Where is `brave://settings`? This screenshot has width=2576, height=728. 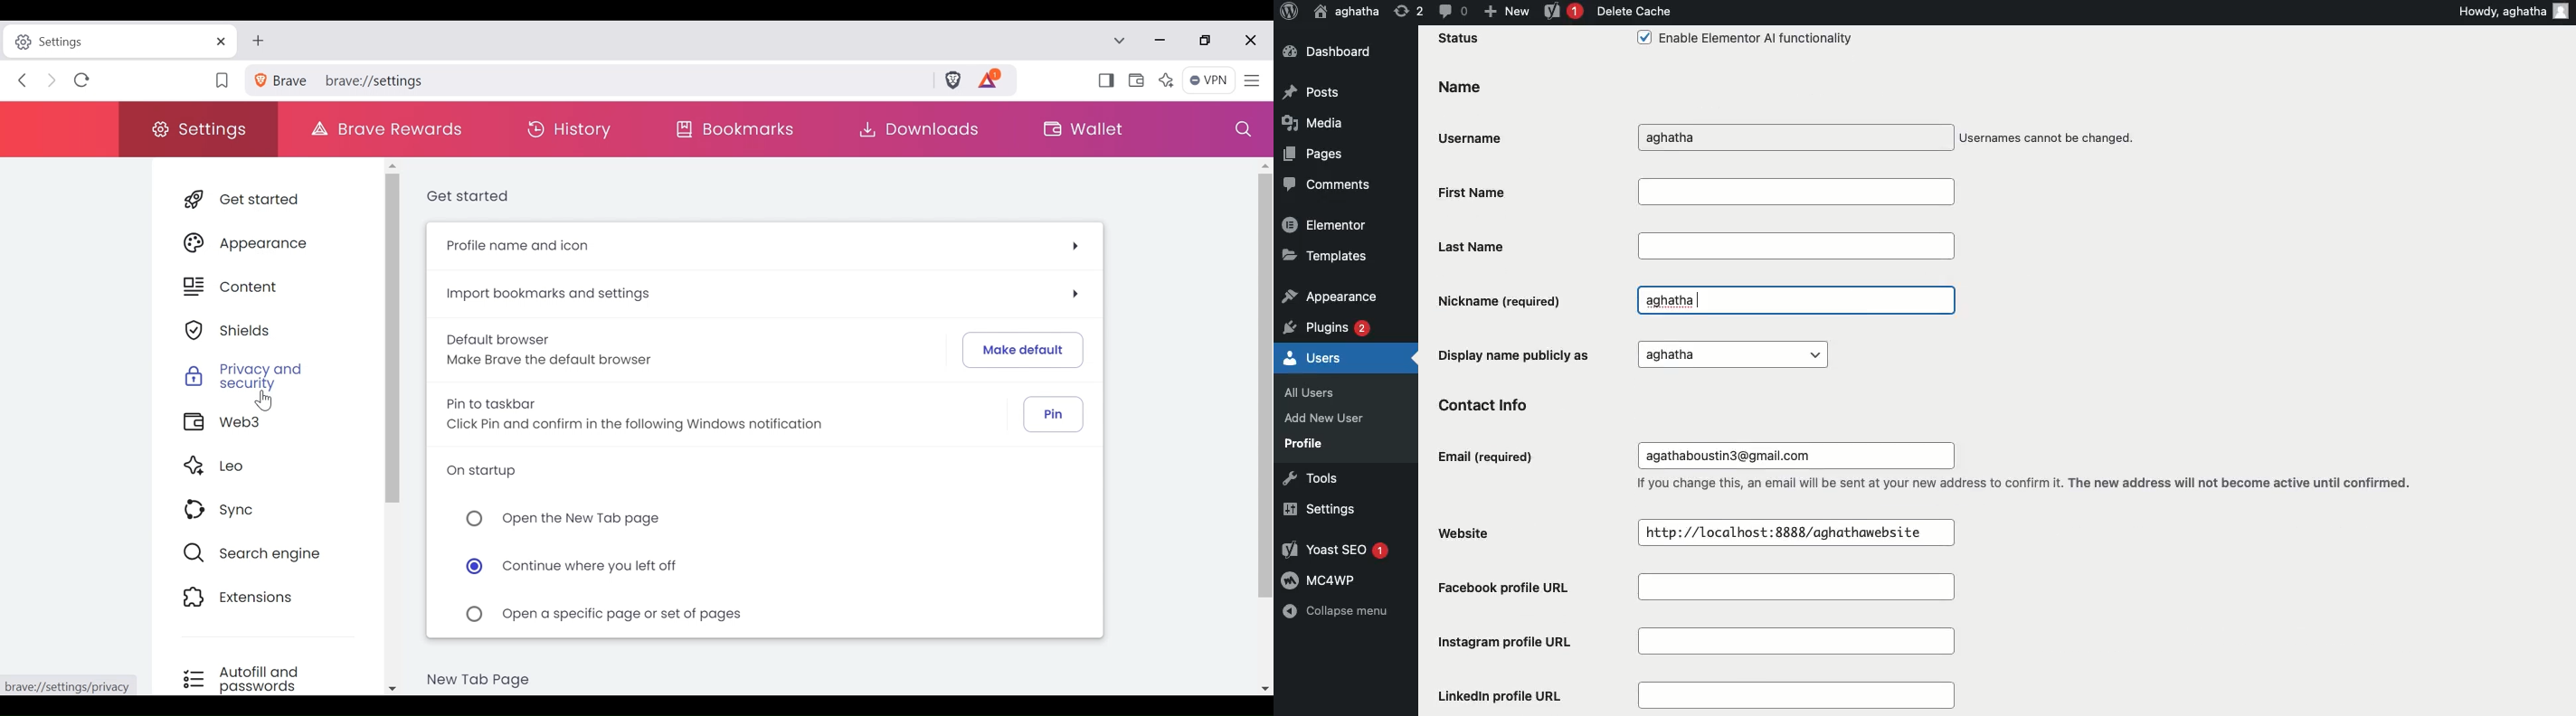 brave://settings is located at coordinates (588, 80).